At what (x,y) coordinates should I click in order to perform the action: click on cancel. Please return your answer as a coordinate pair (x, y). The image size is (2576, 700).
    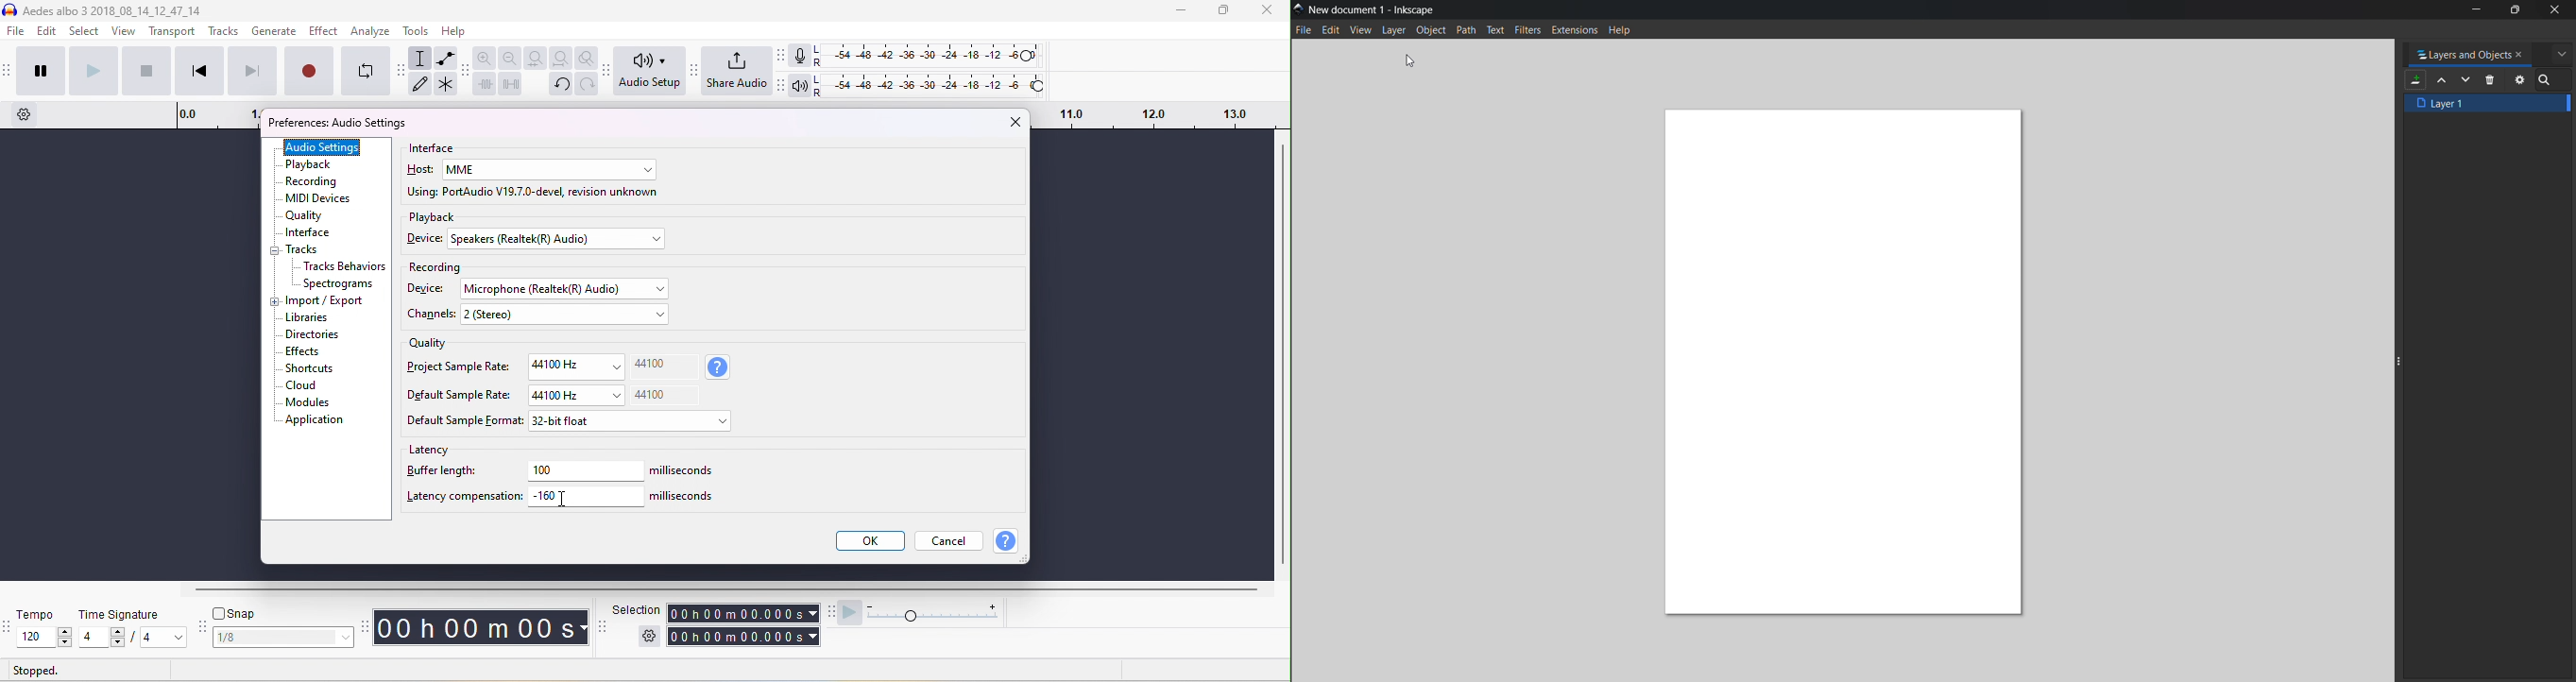
    Looking at the image, I should click on (950, 539).